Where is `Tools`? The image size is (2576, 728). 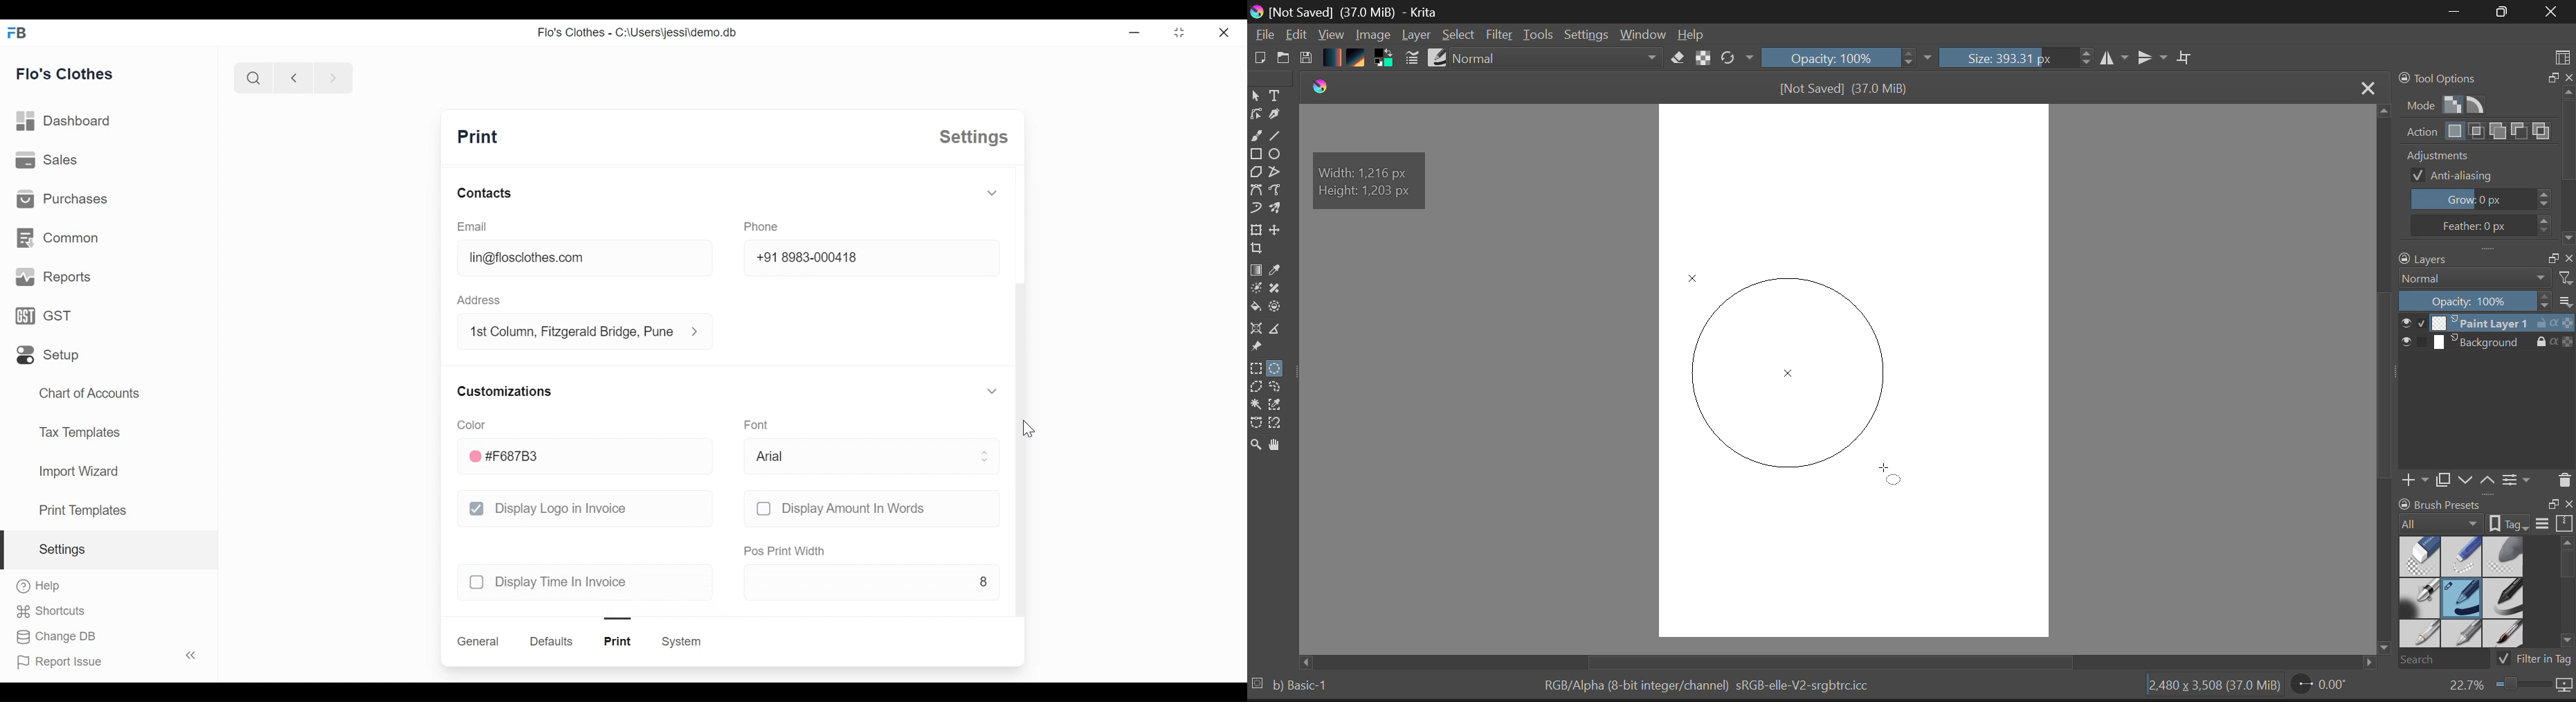 Tools is located at coordinates (1539, 35).